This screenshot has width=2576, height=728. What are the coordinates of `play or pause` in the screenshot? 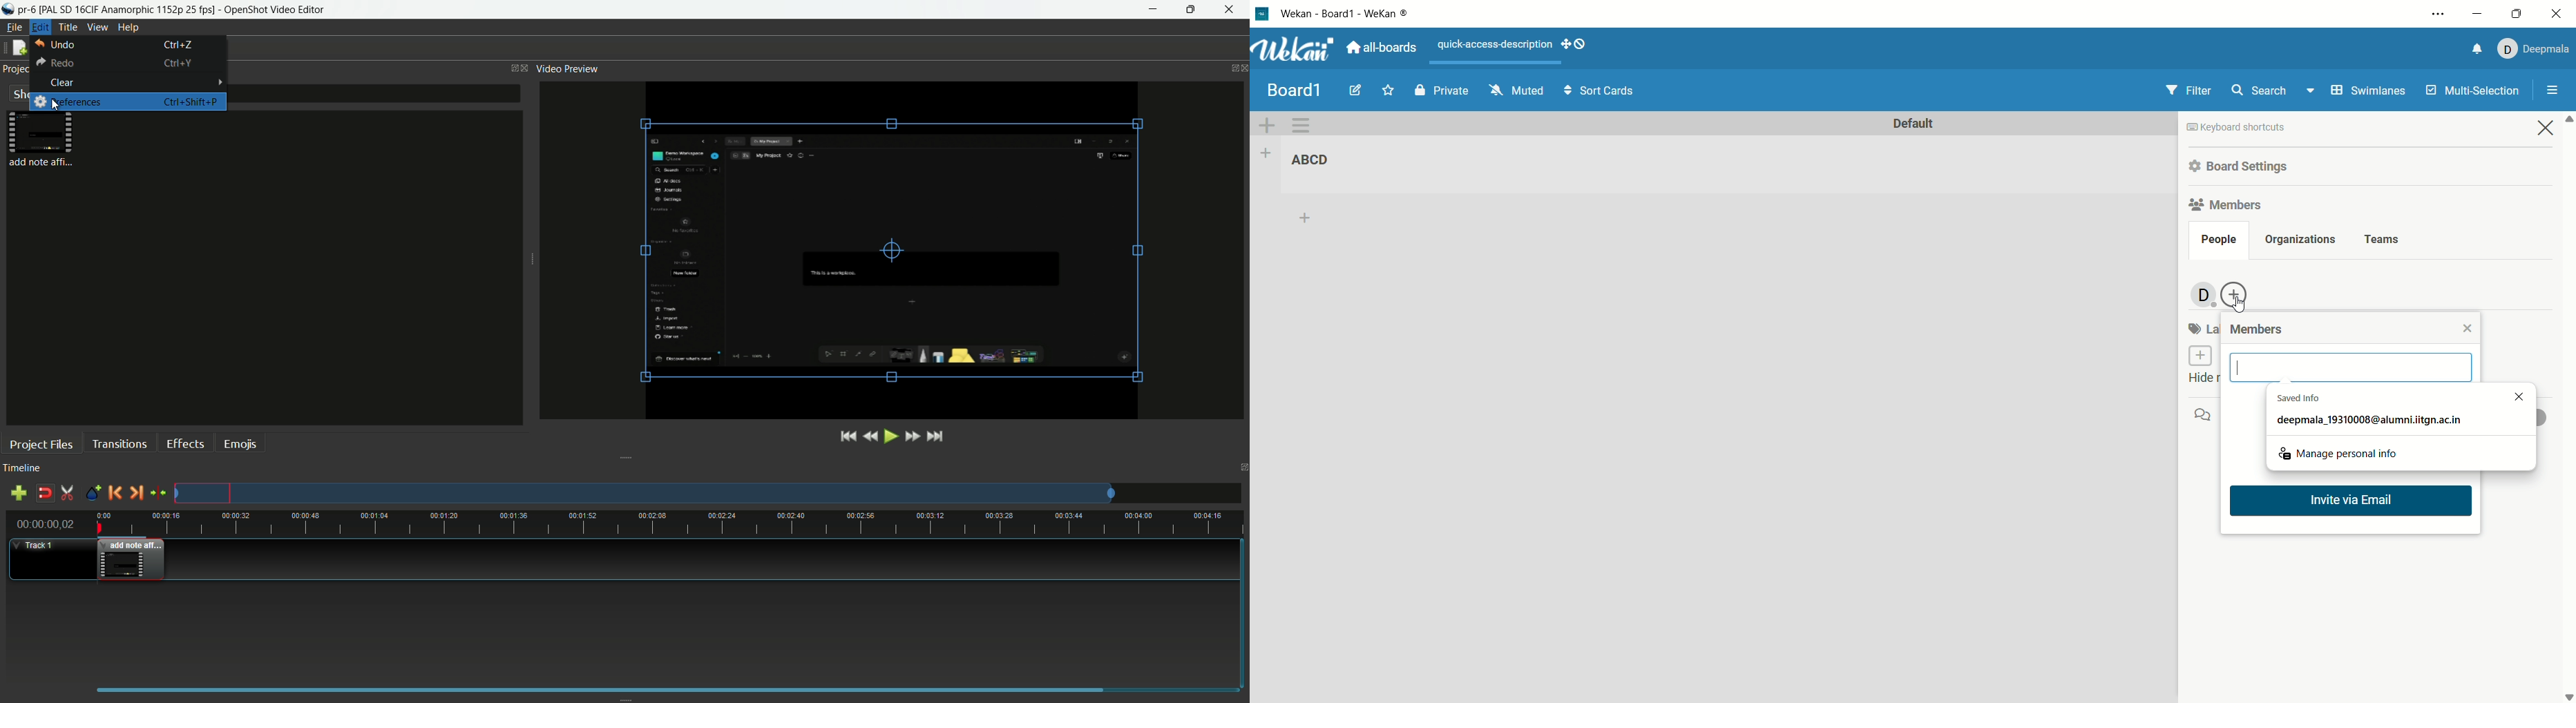 It's located at (889, 436).